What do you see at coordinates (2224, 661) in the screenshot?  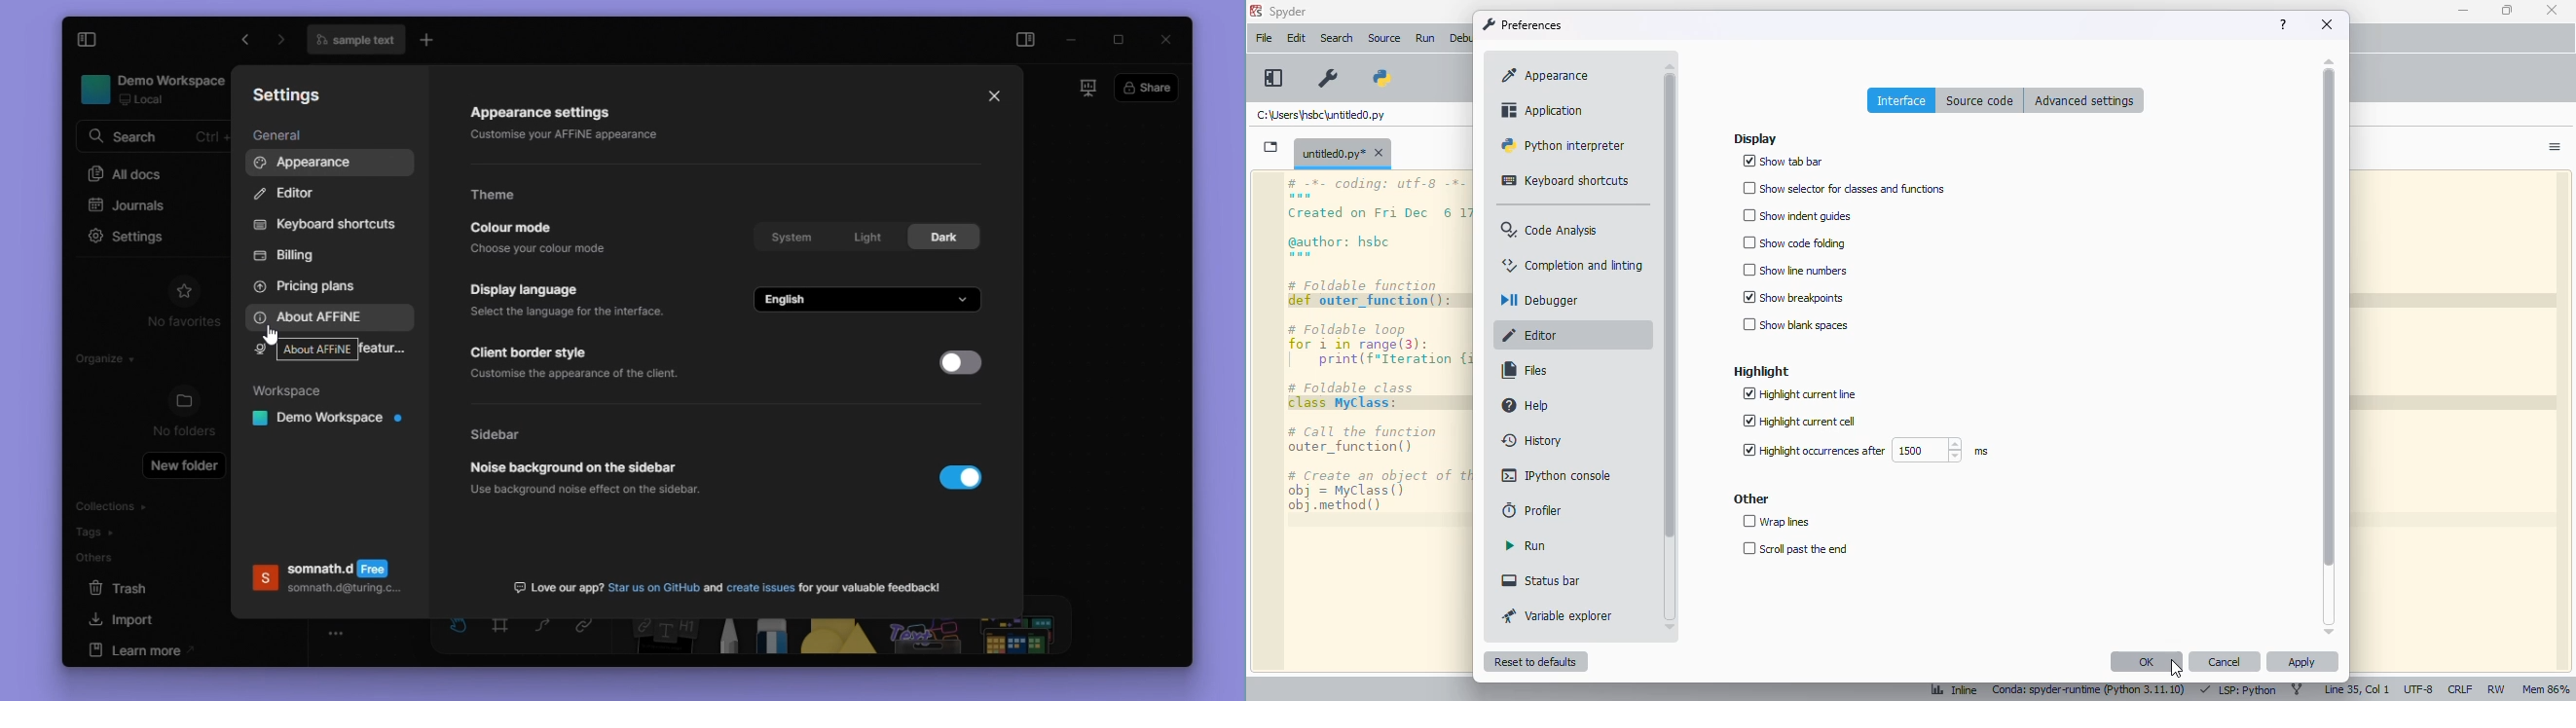 I see `cancel` at bounding box center [2224, 661].